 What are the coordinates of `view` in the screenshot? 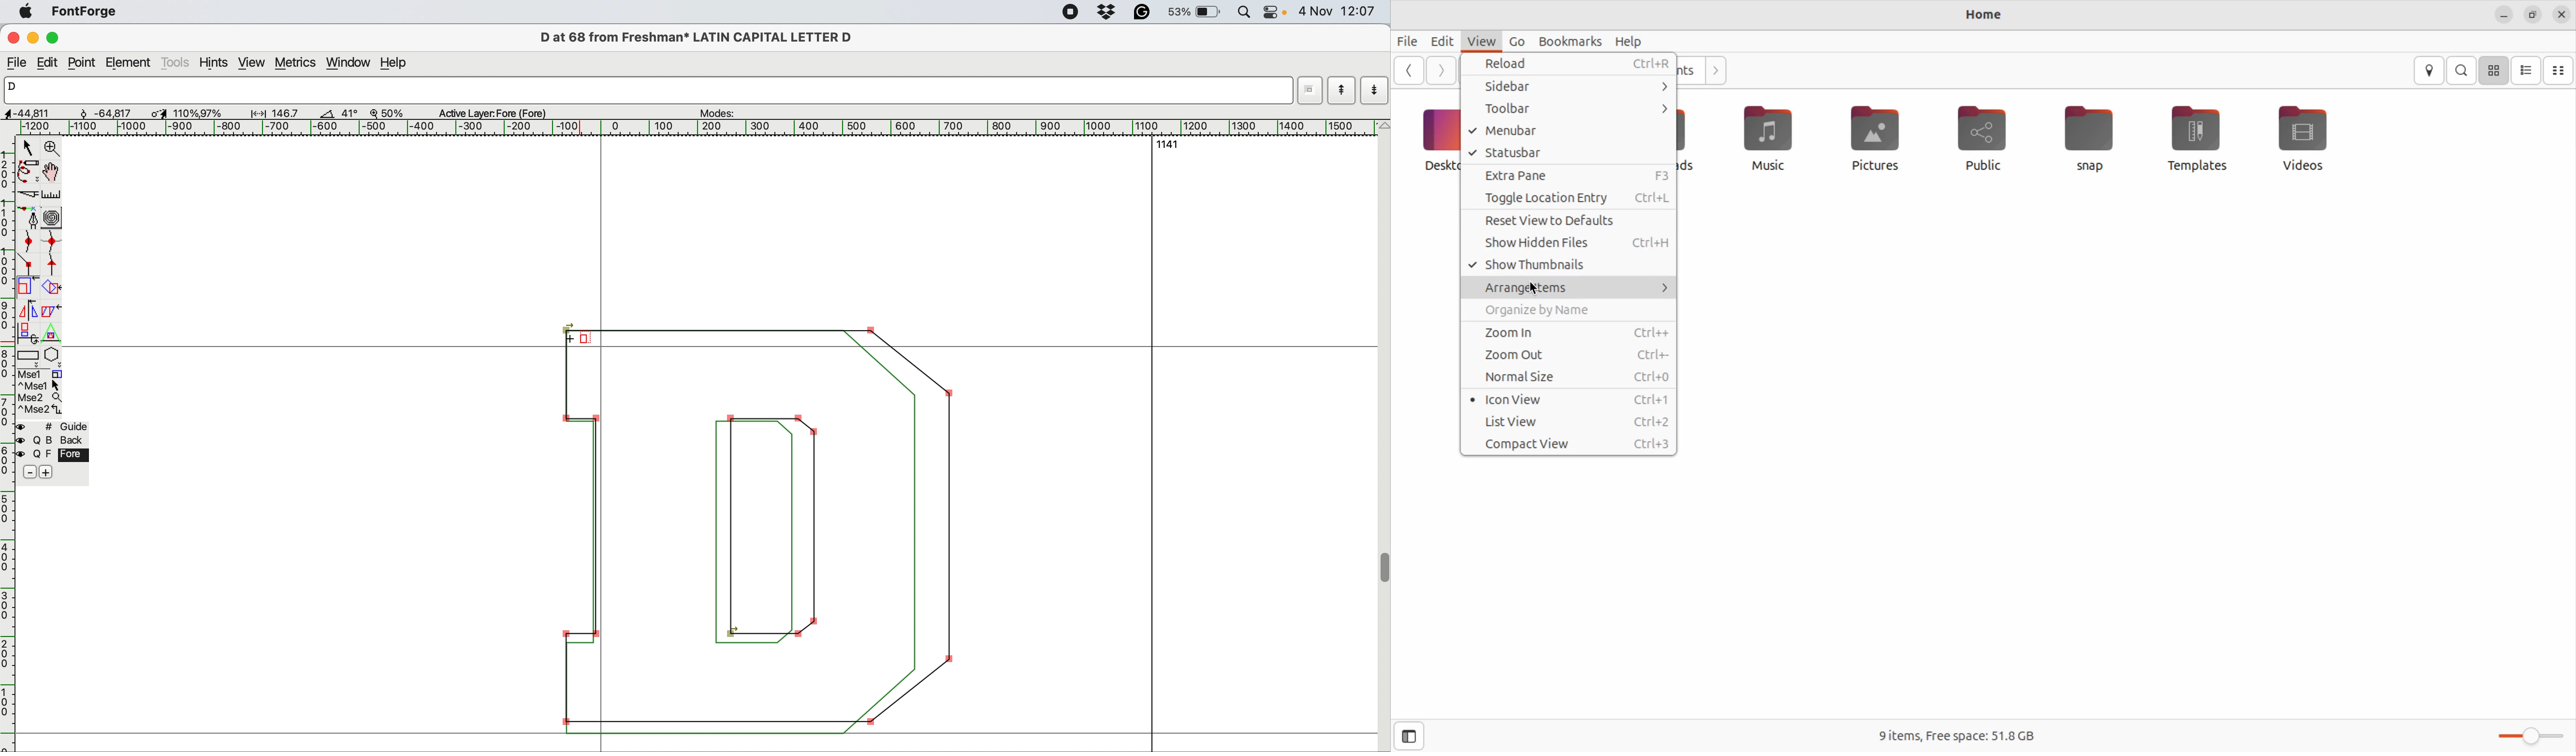 It's located at (252, 63).